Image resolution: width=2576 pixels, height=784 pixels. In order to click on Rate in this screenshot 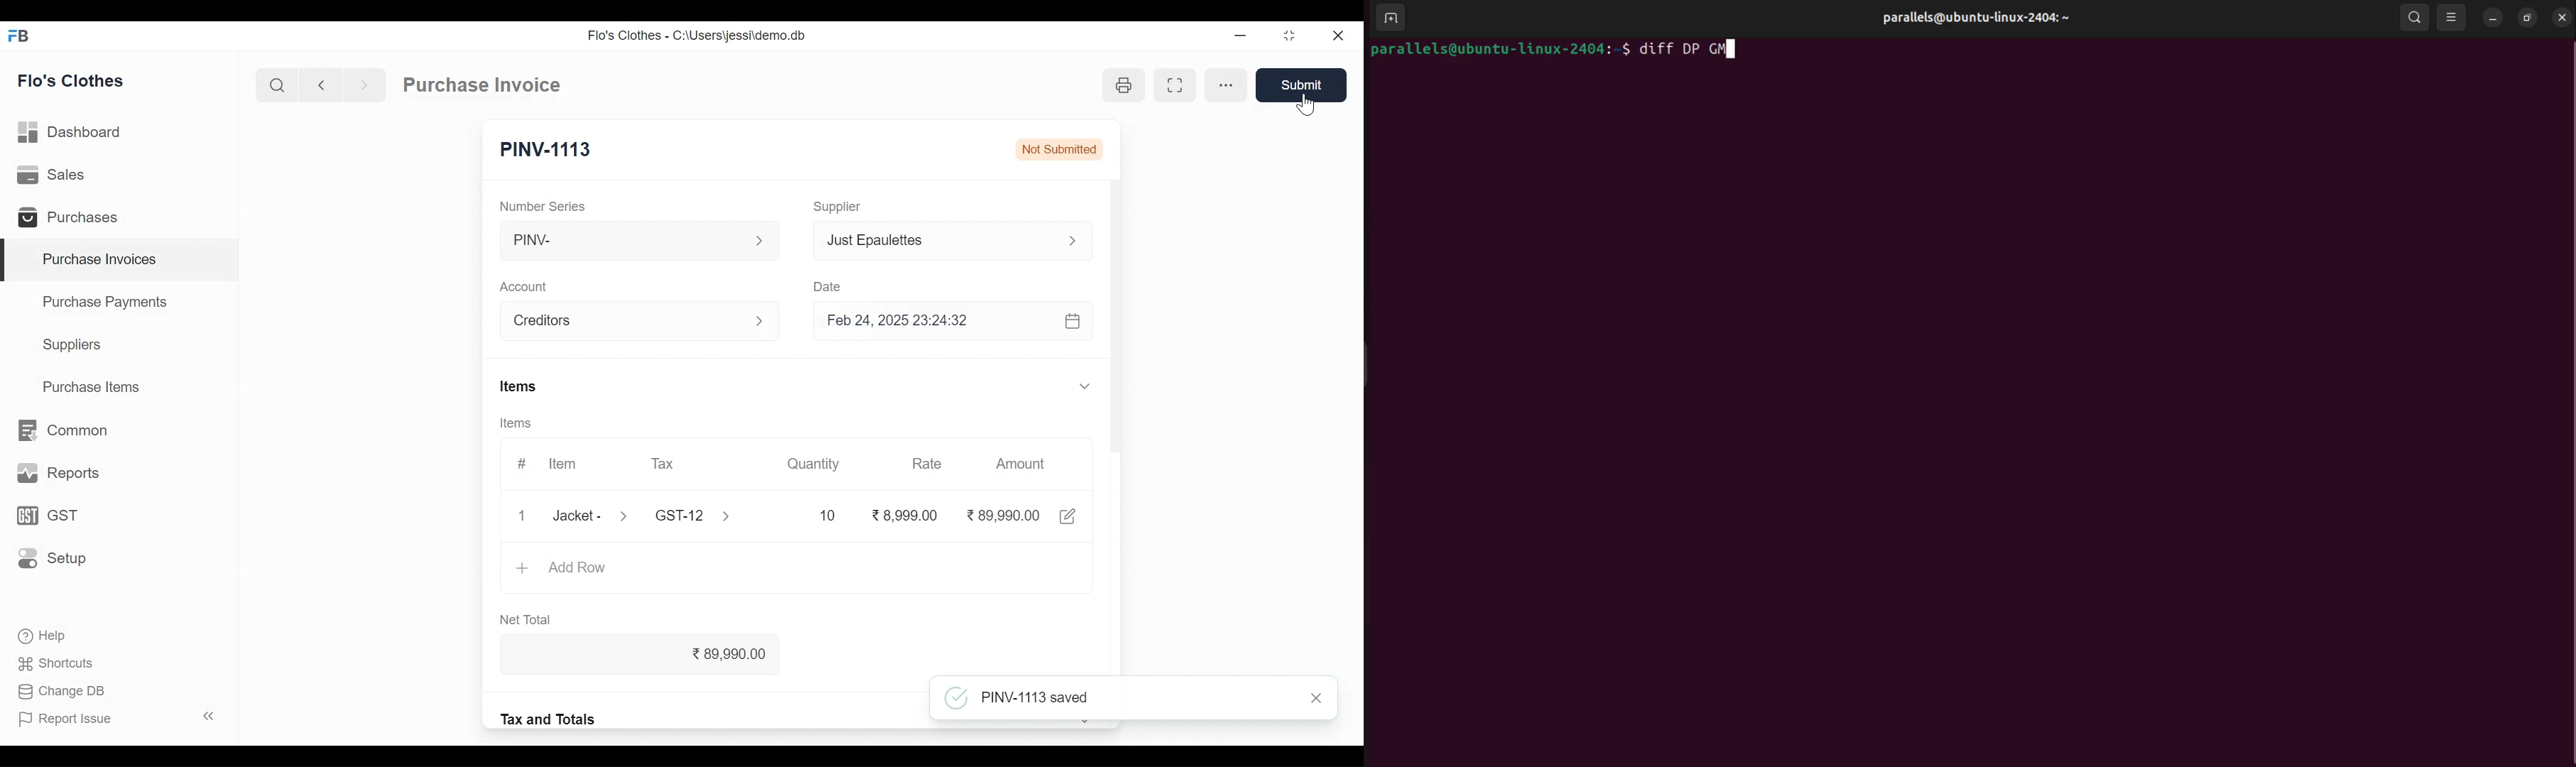, I will do `click(925, 464)`.